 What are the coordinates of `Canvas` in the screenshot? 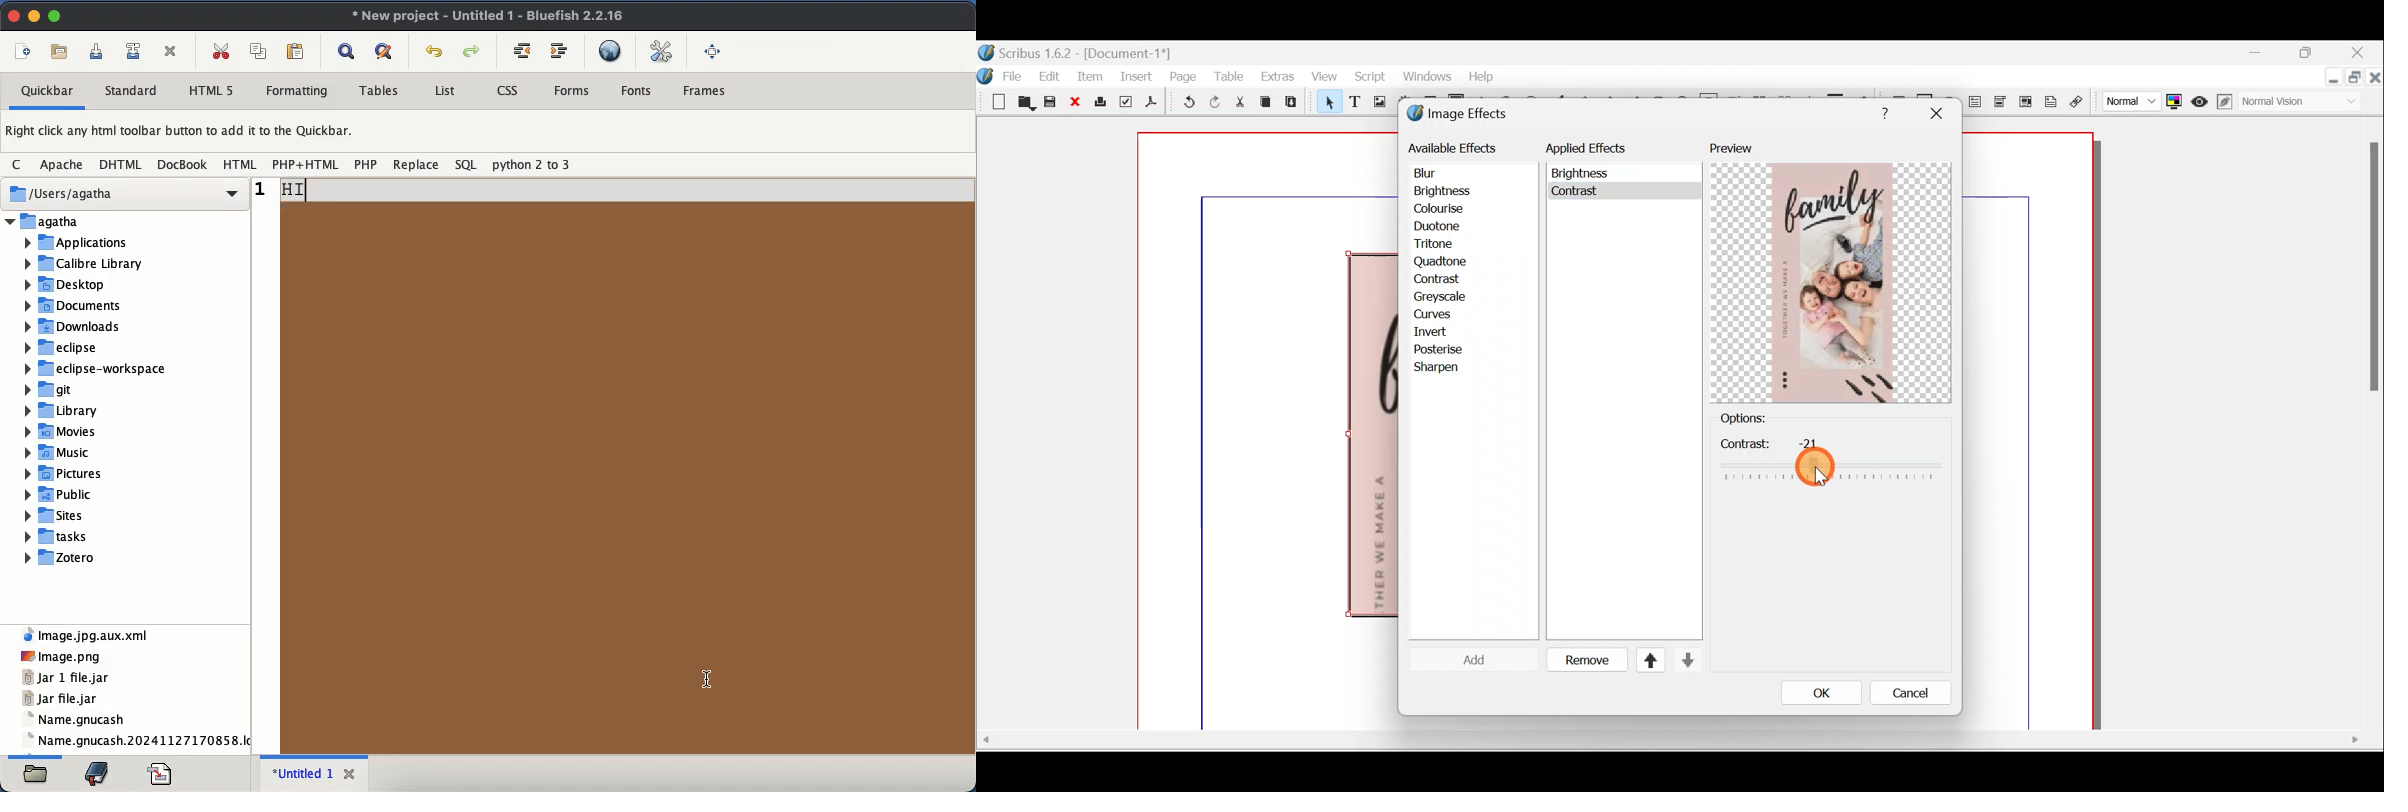 It's located at (1269, 432).